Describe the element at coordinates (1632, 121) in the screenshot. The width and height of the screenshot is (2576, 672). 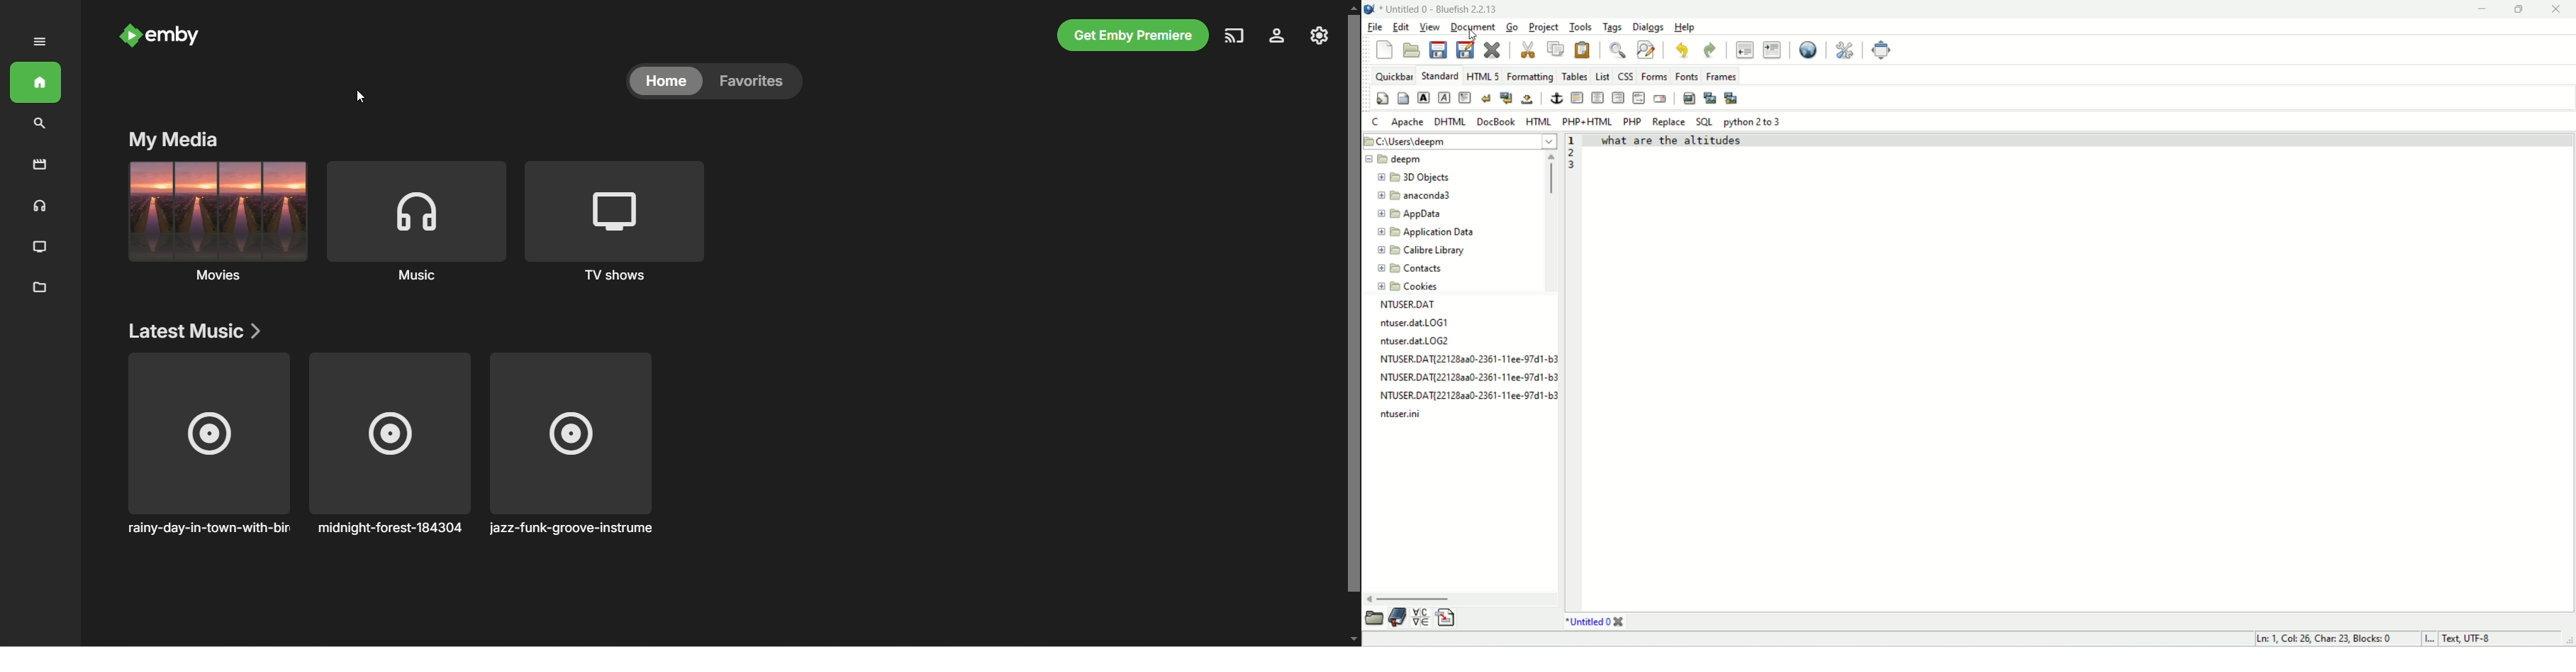
I see `PHP` at that location.